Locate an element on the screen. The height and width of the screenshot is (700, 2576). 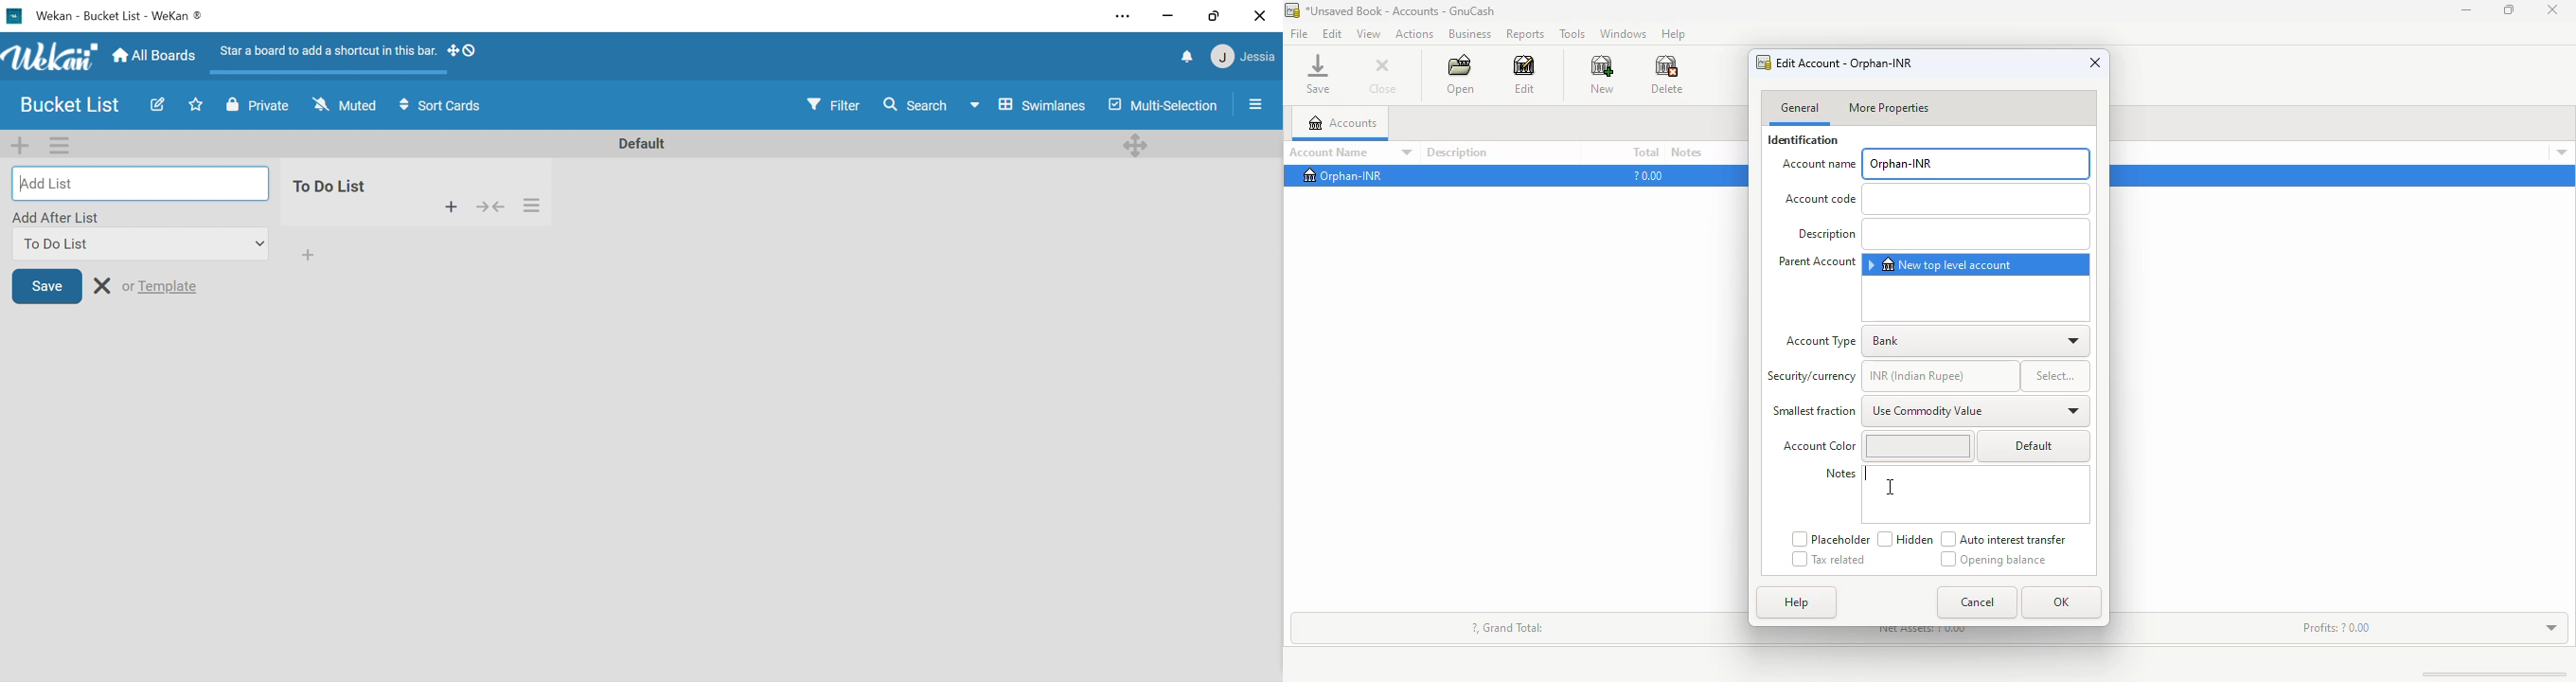
Filter is located at coordinates (836, 105).